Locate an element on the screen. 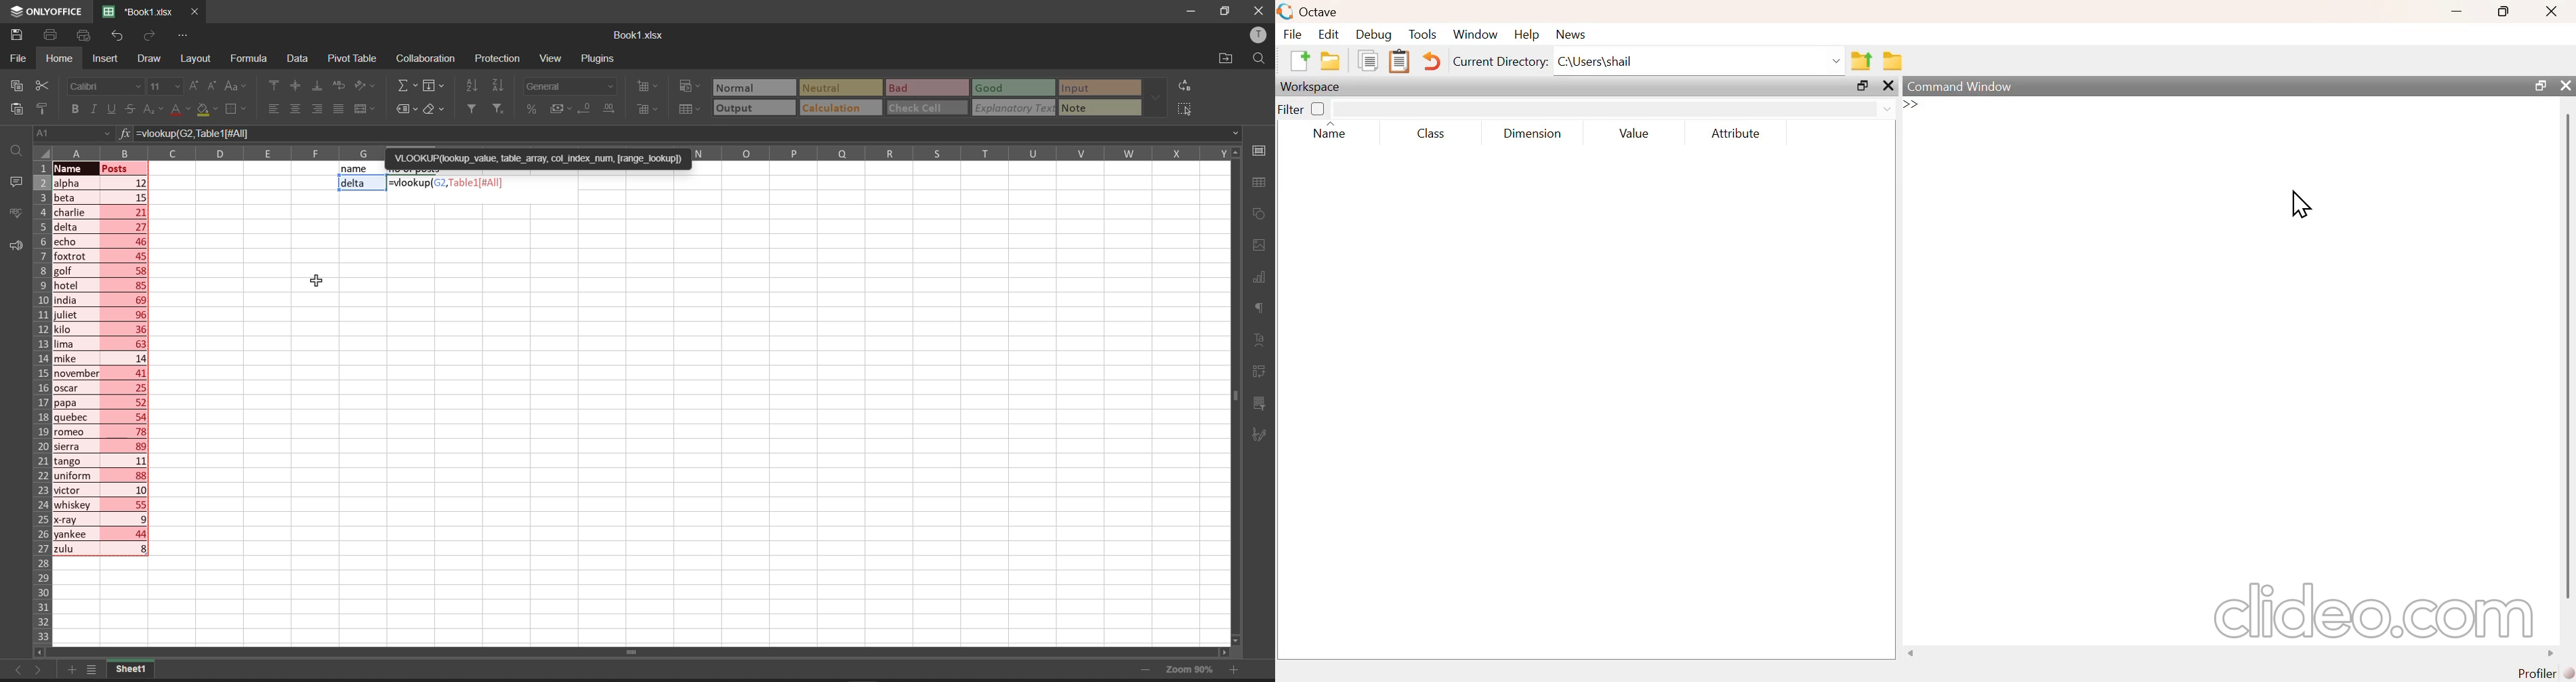 The image size is (2576, 700). move right is located at coordinates (2546, 652).